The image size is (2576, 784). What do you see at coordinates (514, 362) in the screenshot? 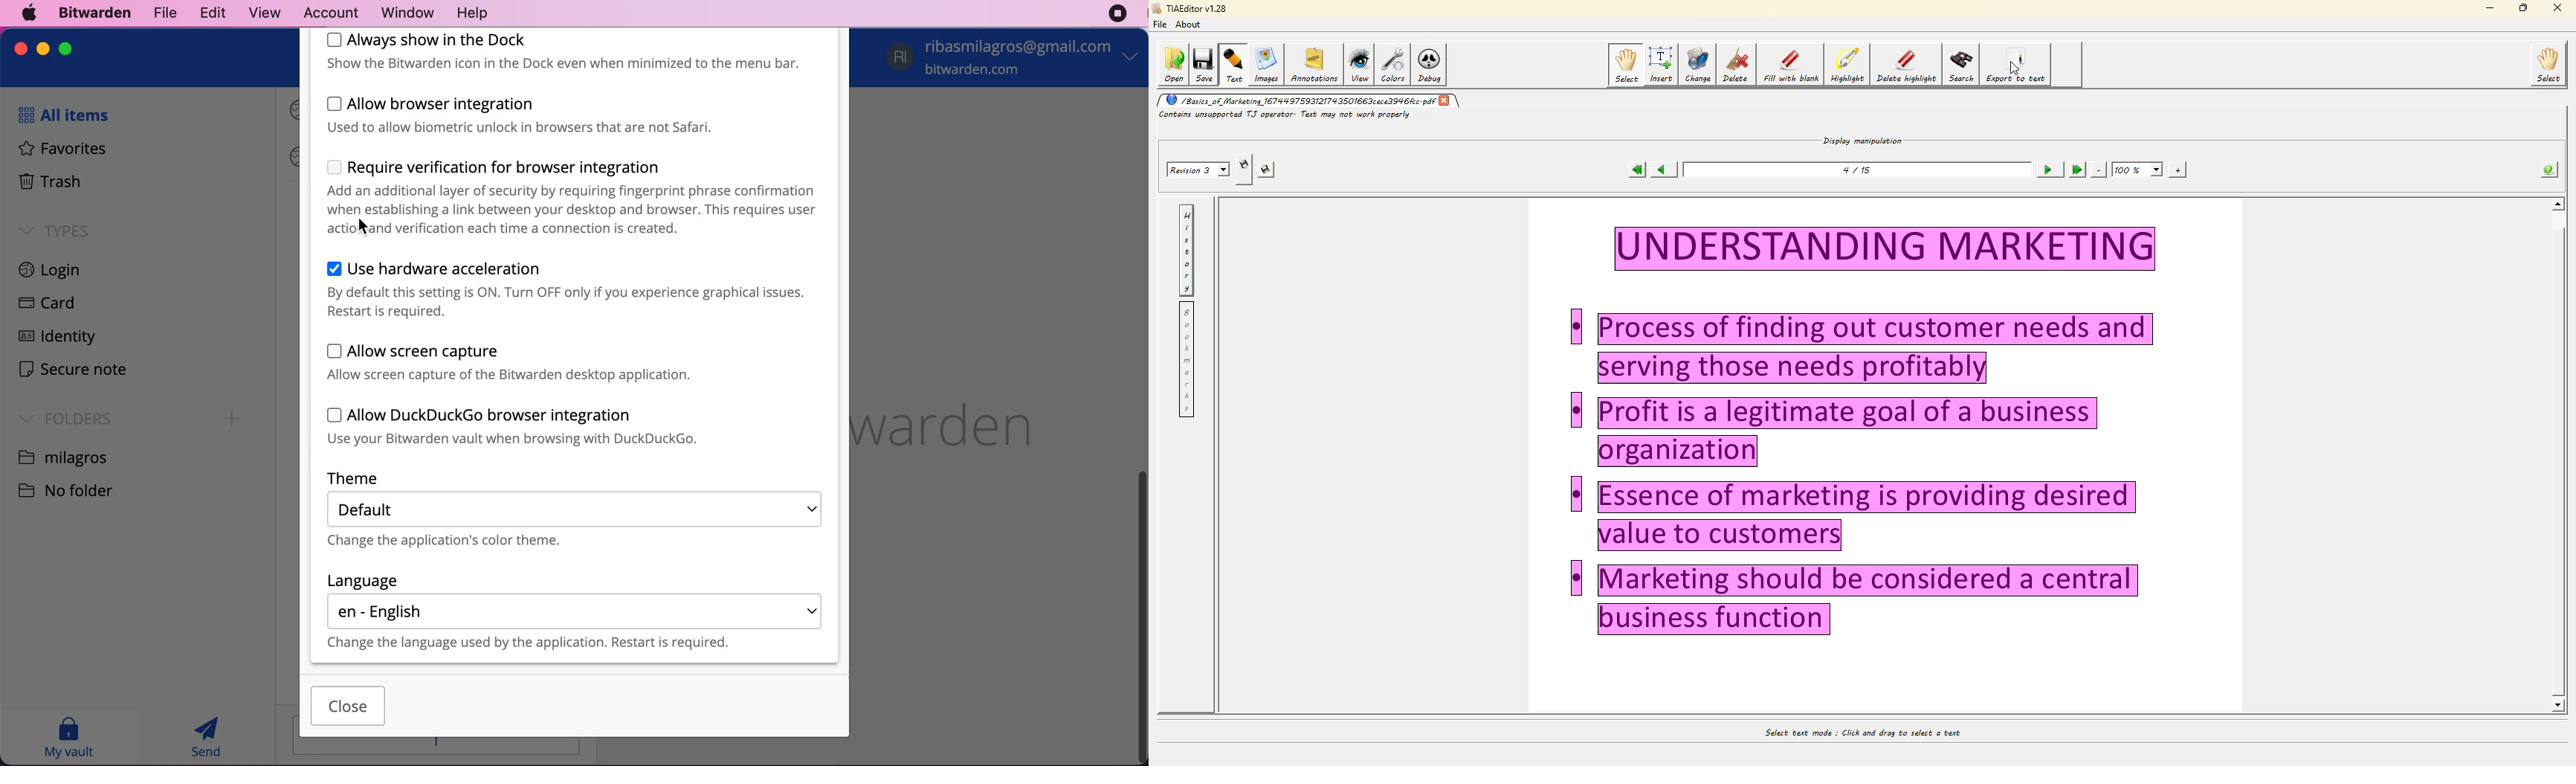
I see `allow screen capture` at bounding box center [514, 362].